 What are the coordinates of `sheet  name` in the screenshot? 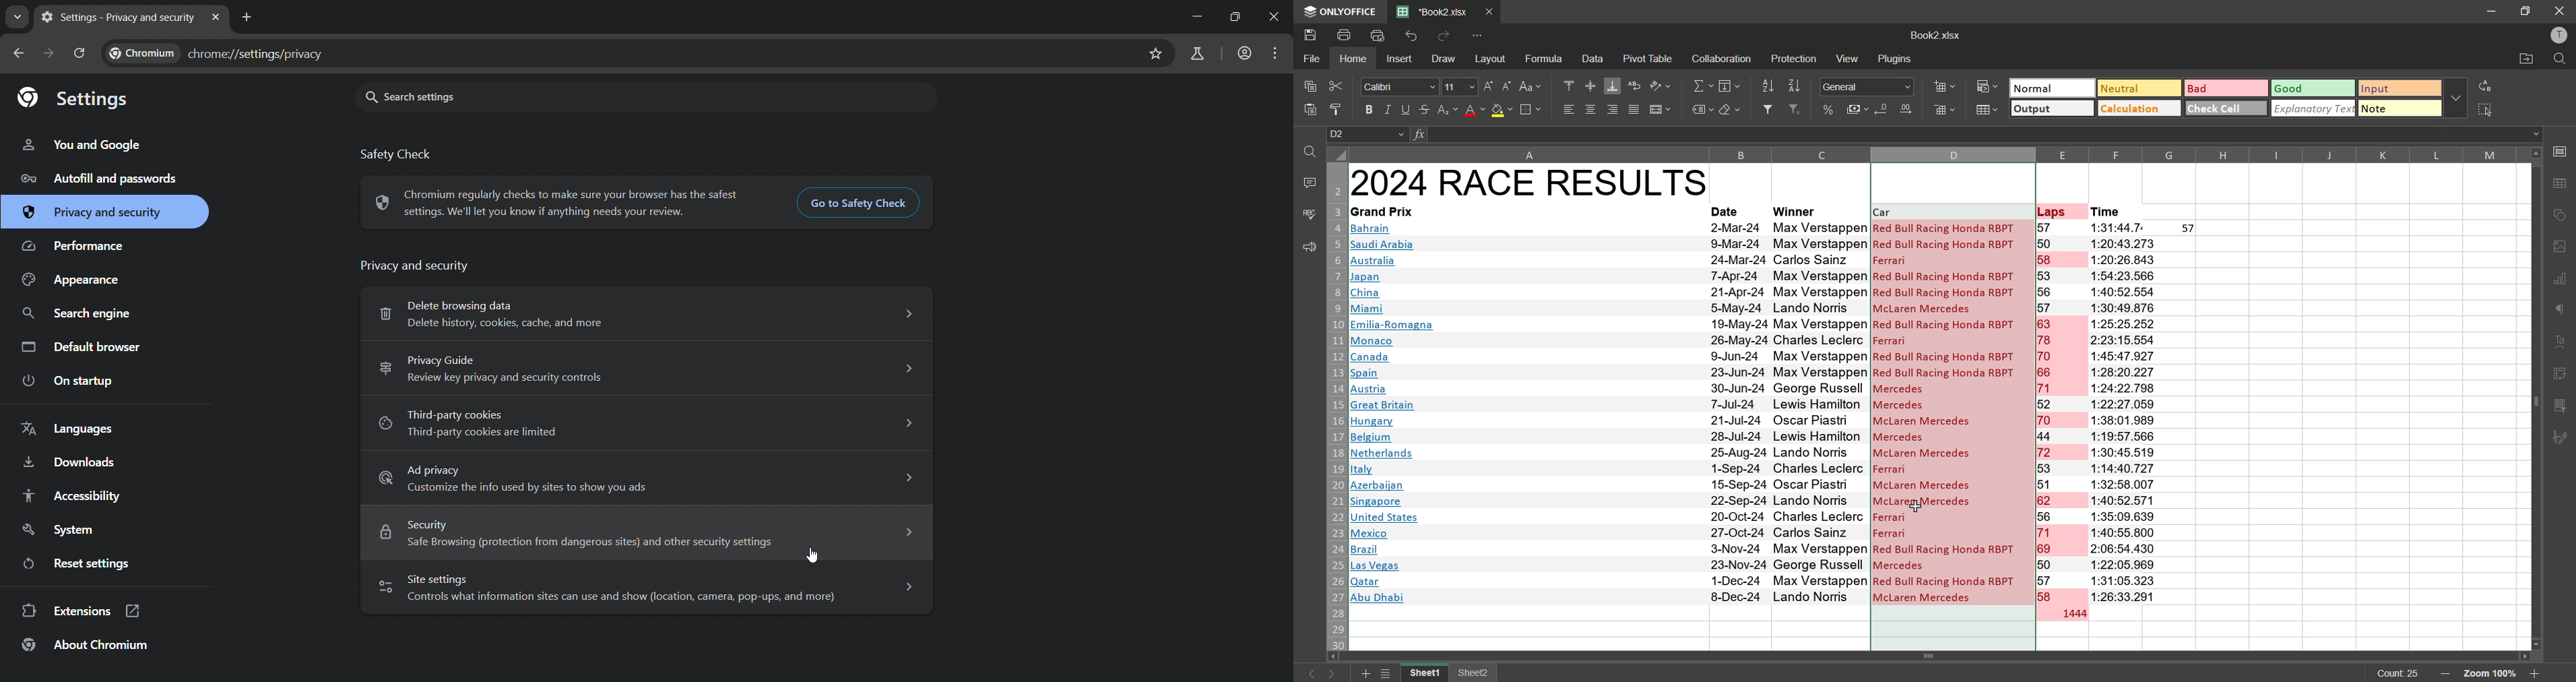 It's located at (1474, 674).